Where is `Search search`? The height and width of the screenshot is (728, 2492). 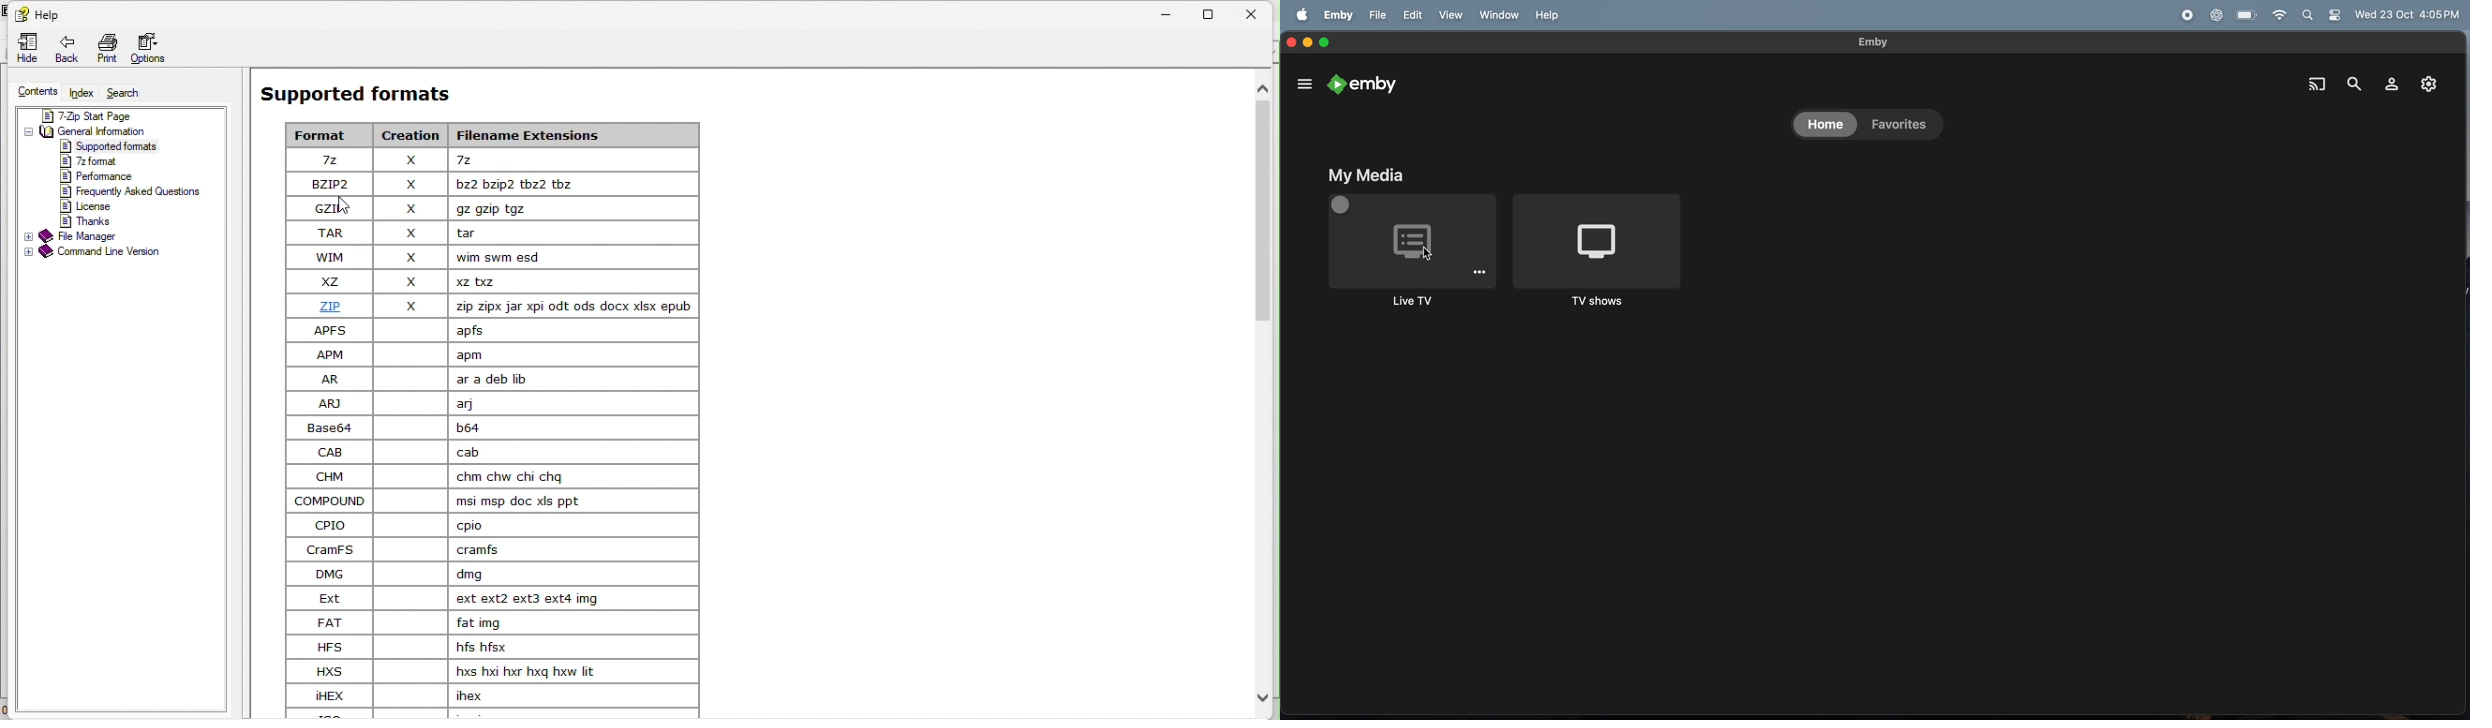
Search search is located at coordinates (131, 92).